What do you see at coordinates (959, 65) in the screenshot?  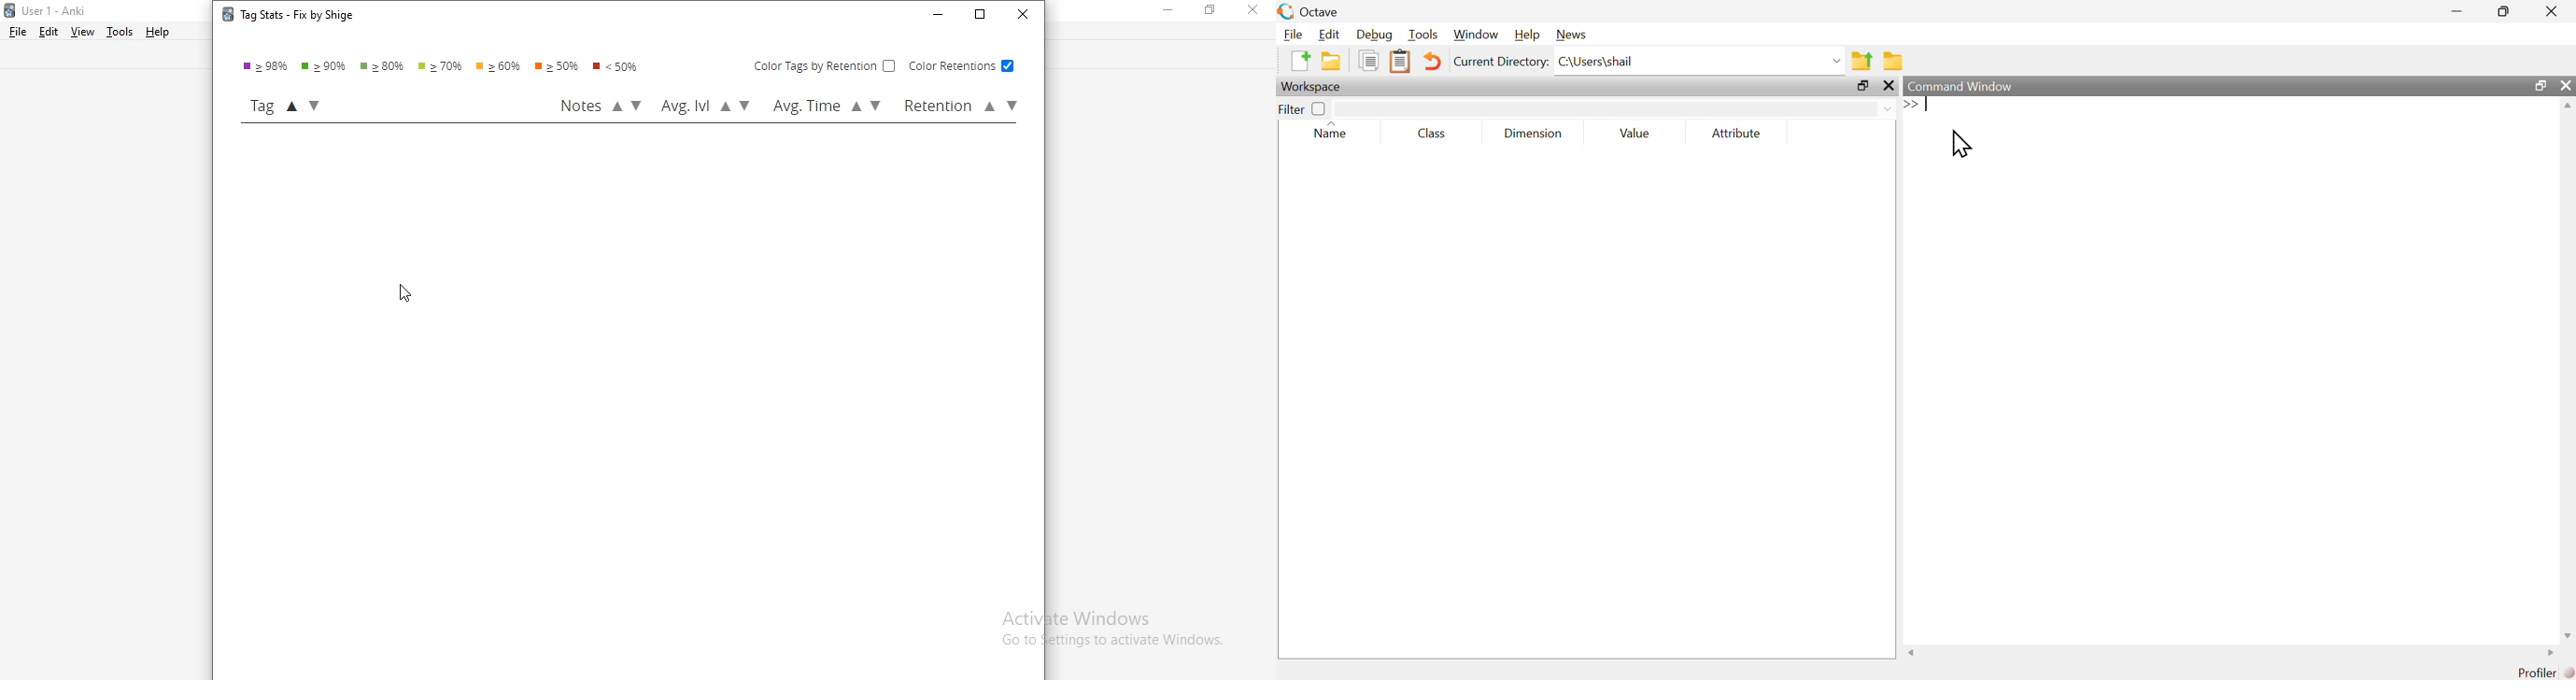 I see `color retentions` at bounding box center [959, 65].